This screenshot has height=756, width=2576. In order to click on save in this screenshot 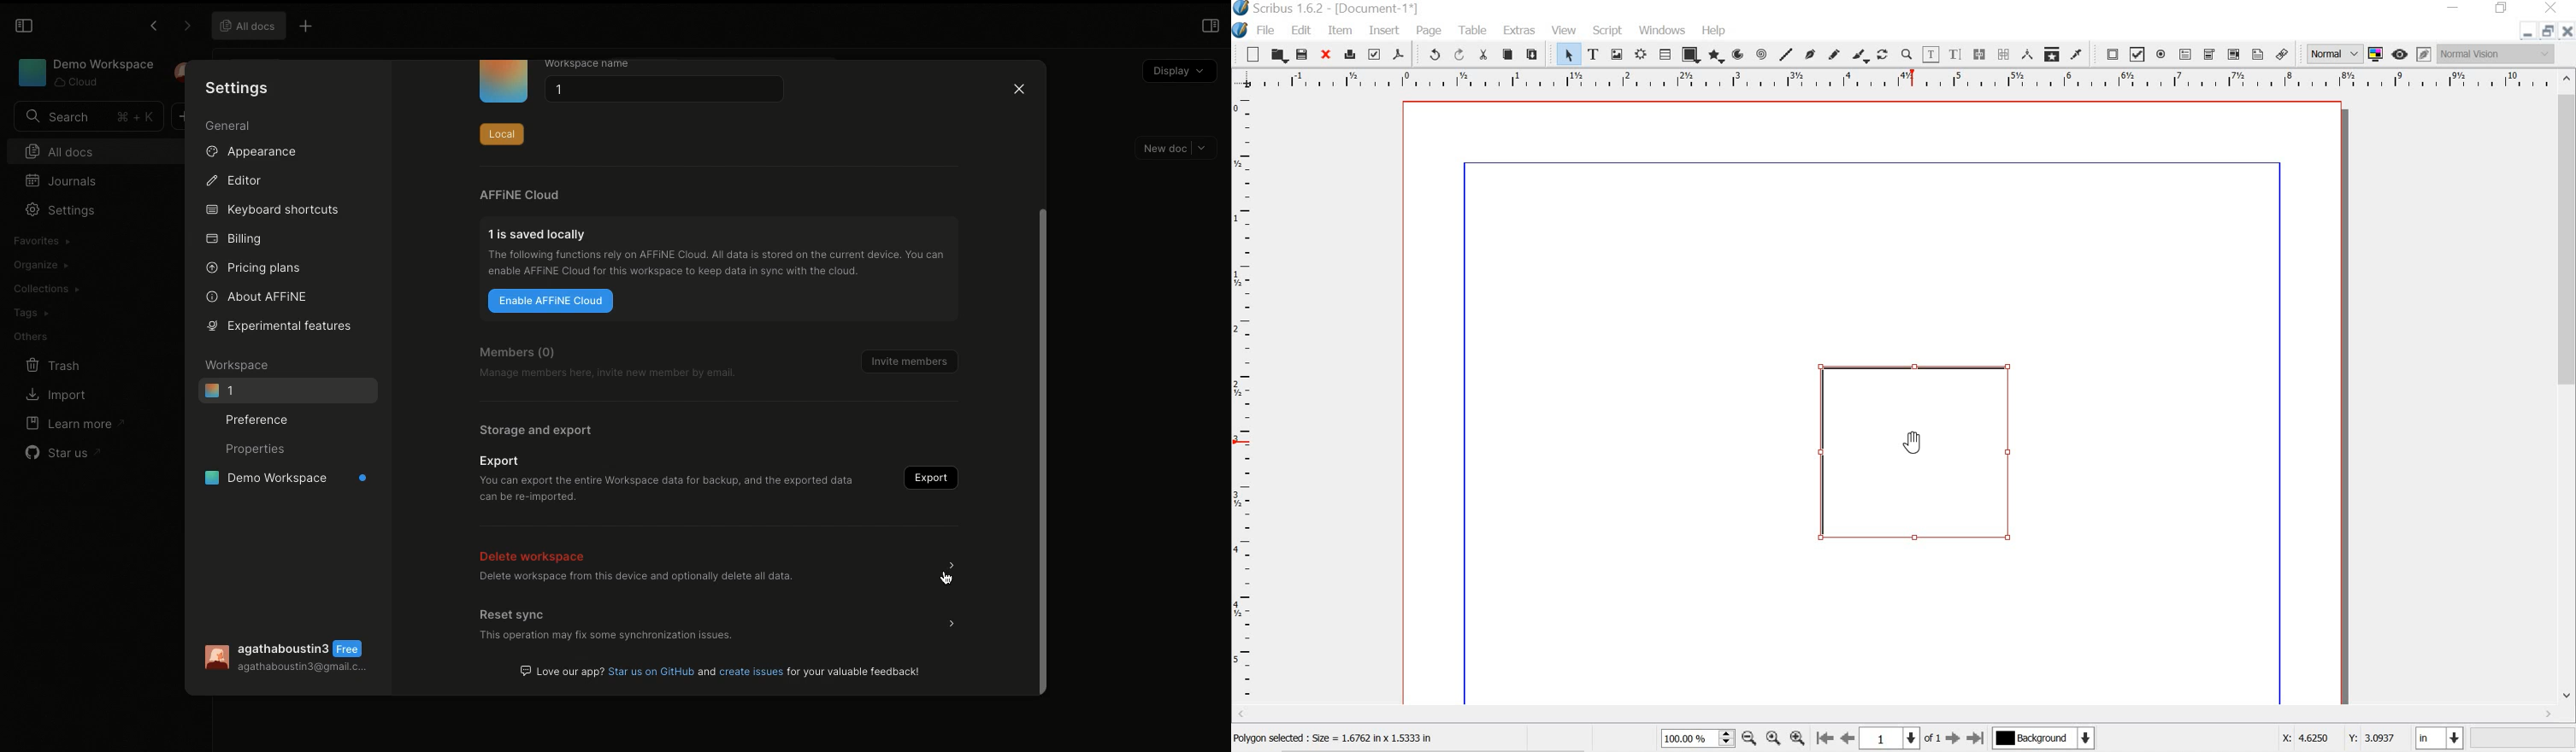, I will do `click(1302, 54)`.